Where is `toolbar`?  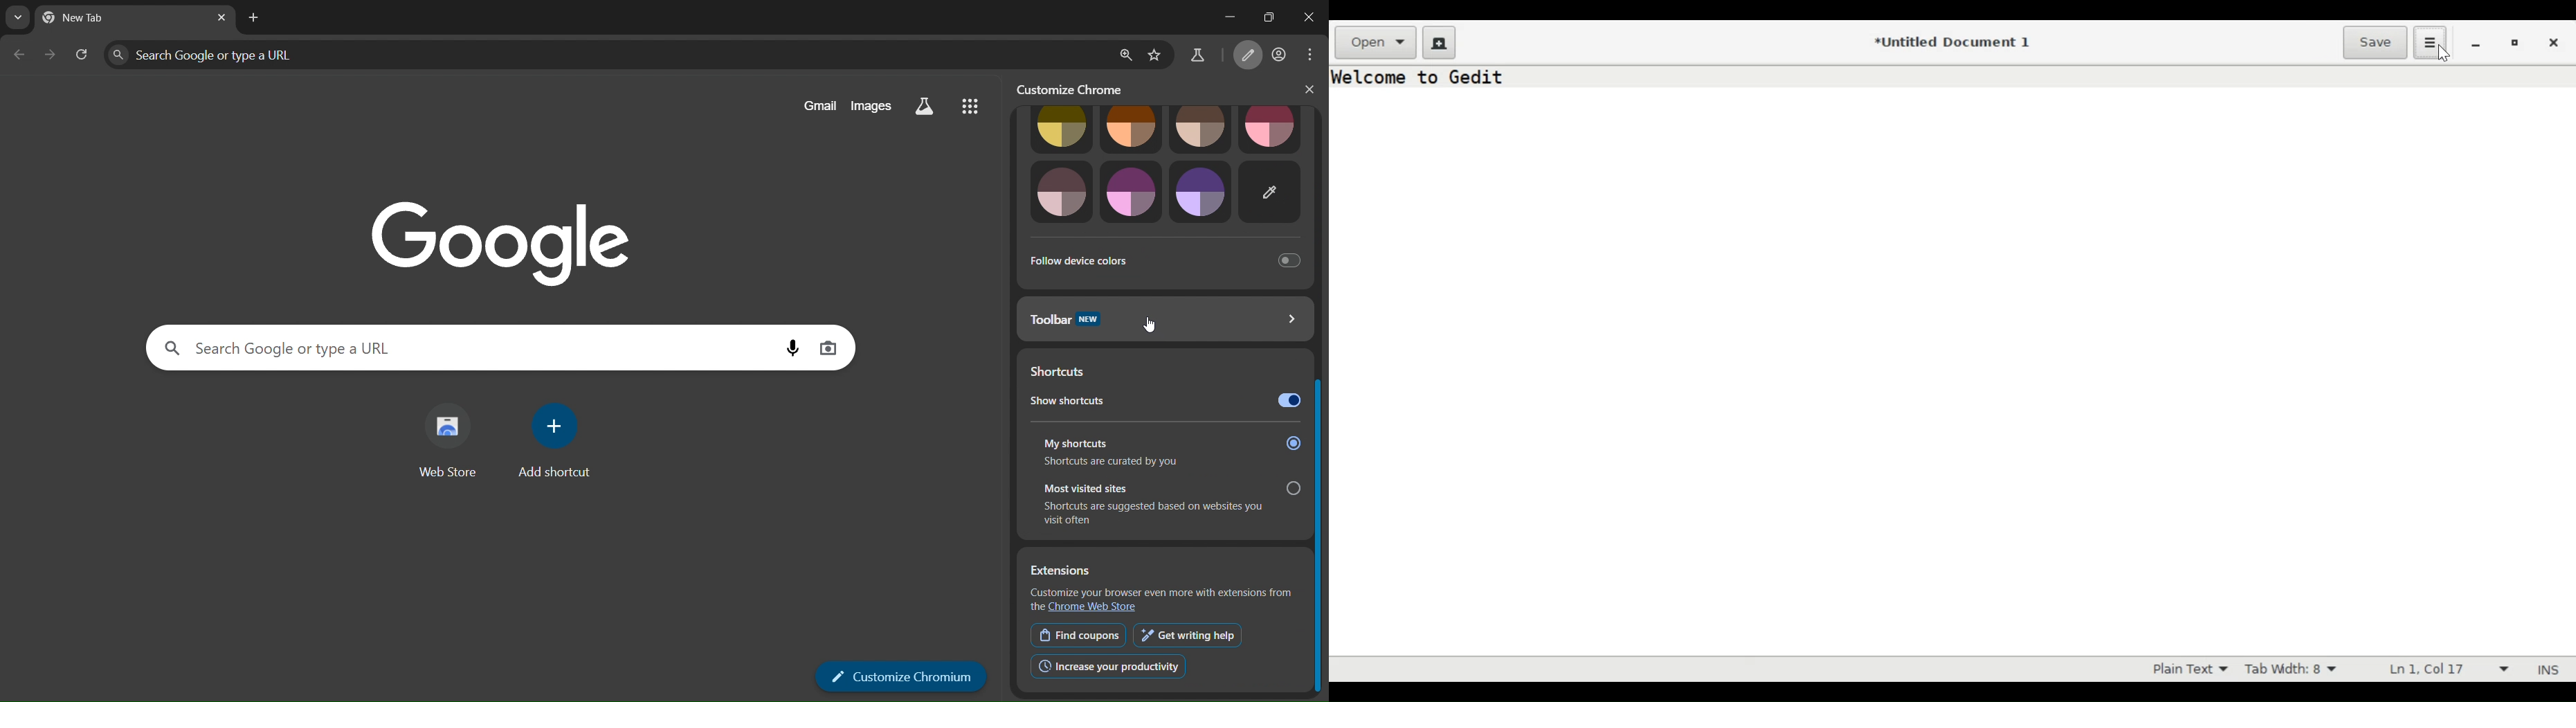
toolbar is located at coordinates (1163, 318).